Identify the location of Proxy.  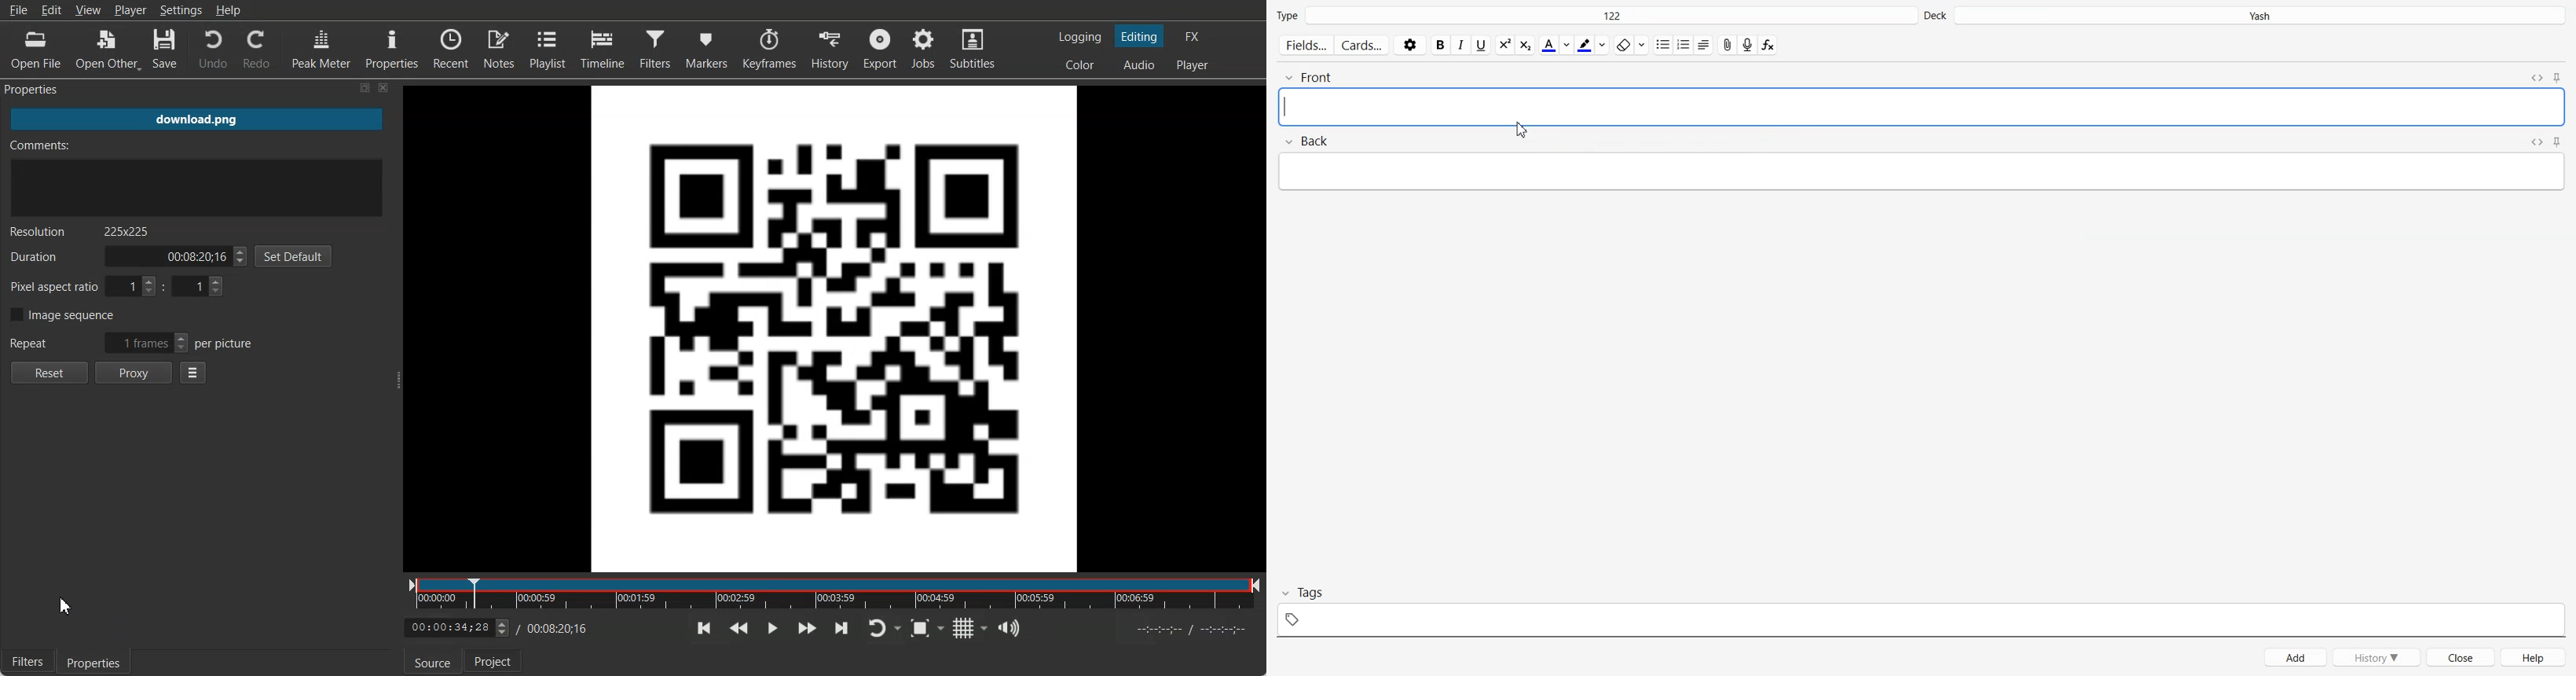
(134, 373).